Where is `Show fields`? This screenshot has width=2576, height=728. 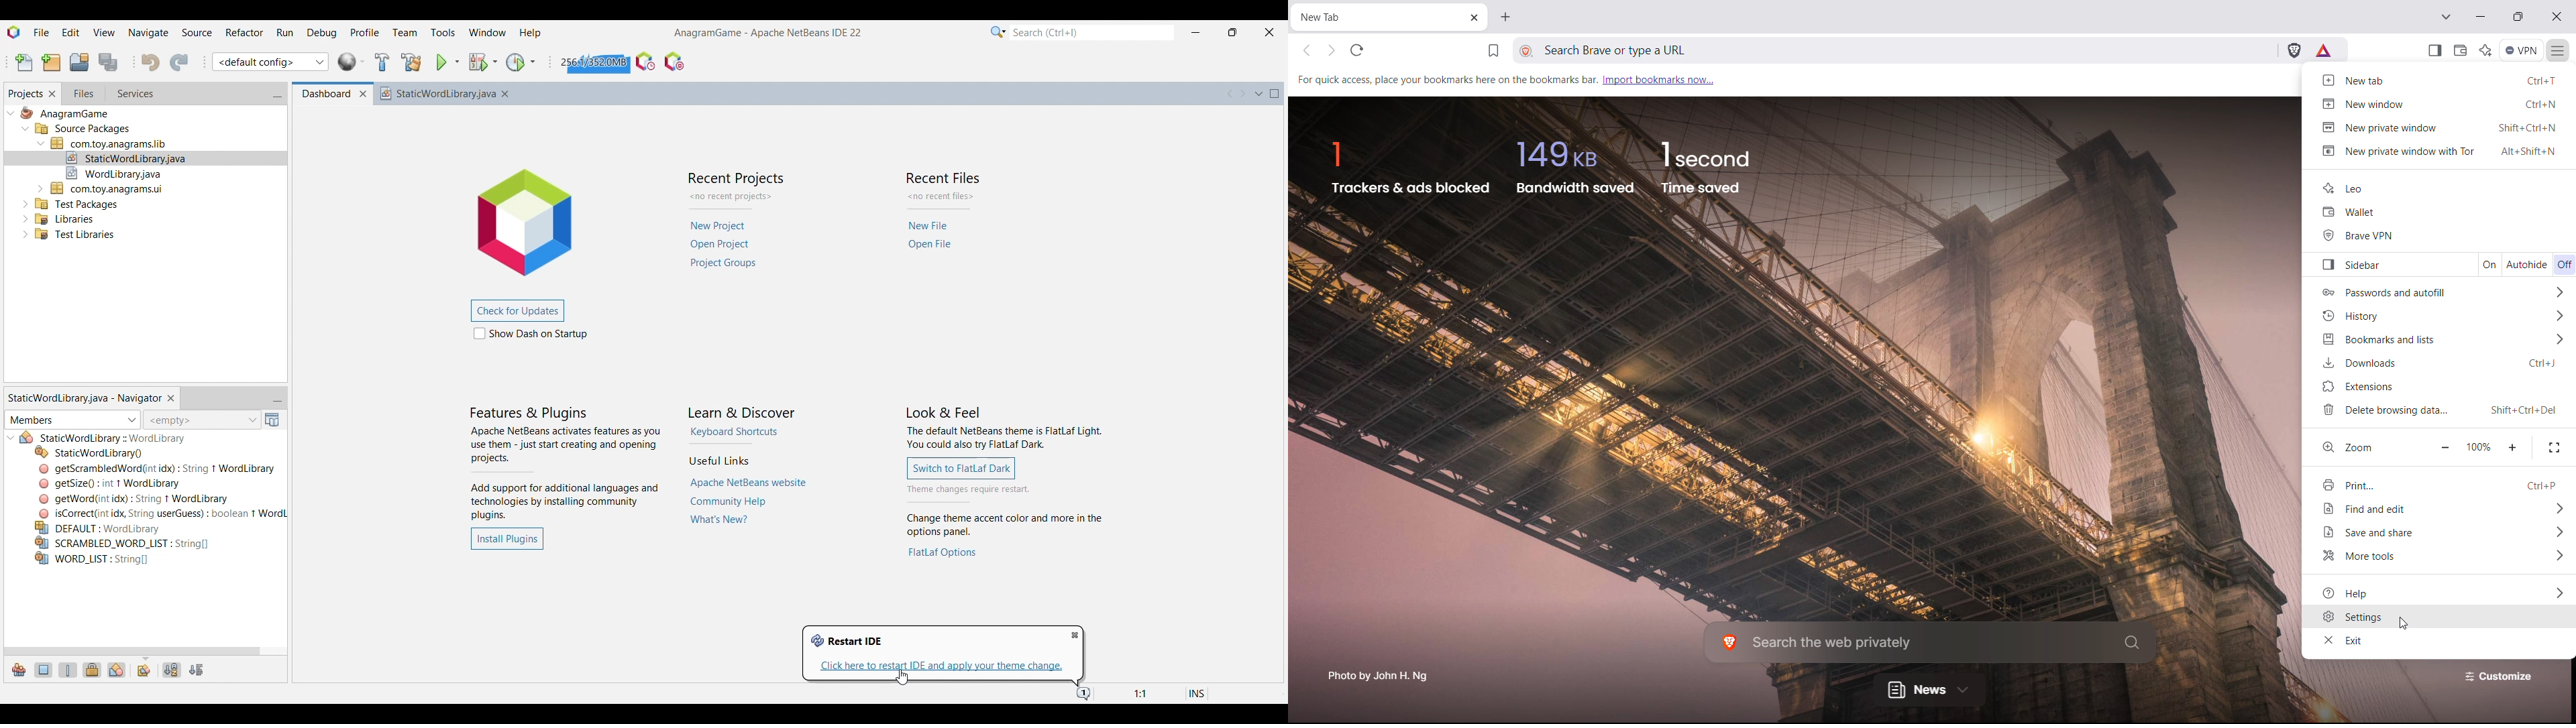
Show fields is located at coordinates (44, 670).